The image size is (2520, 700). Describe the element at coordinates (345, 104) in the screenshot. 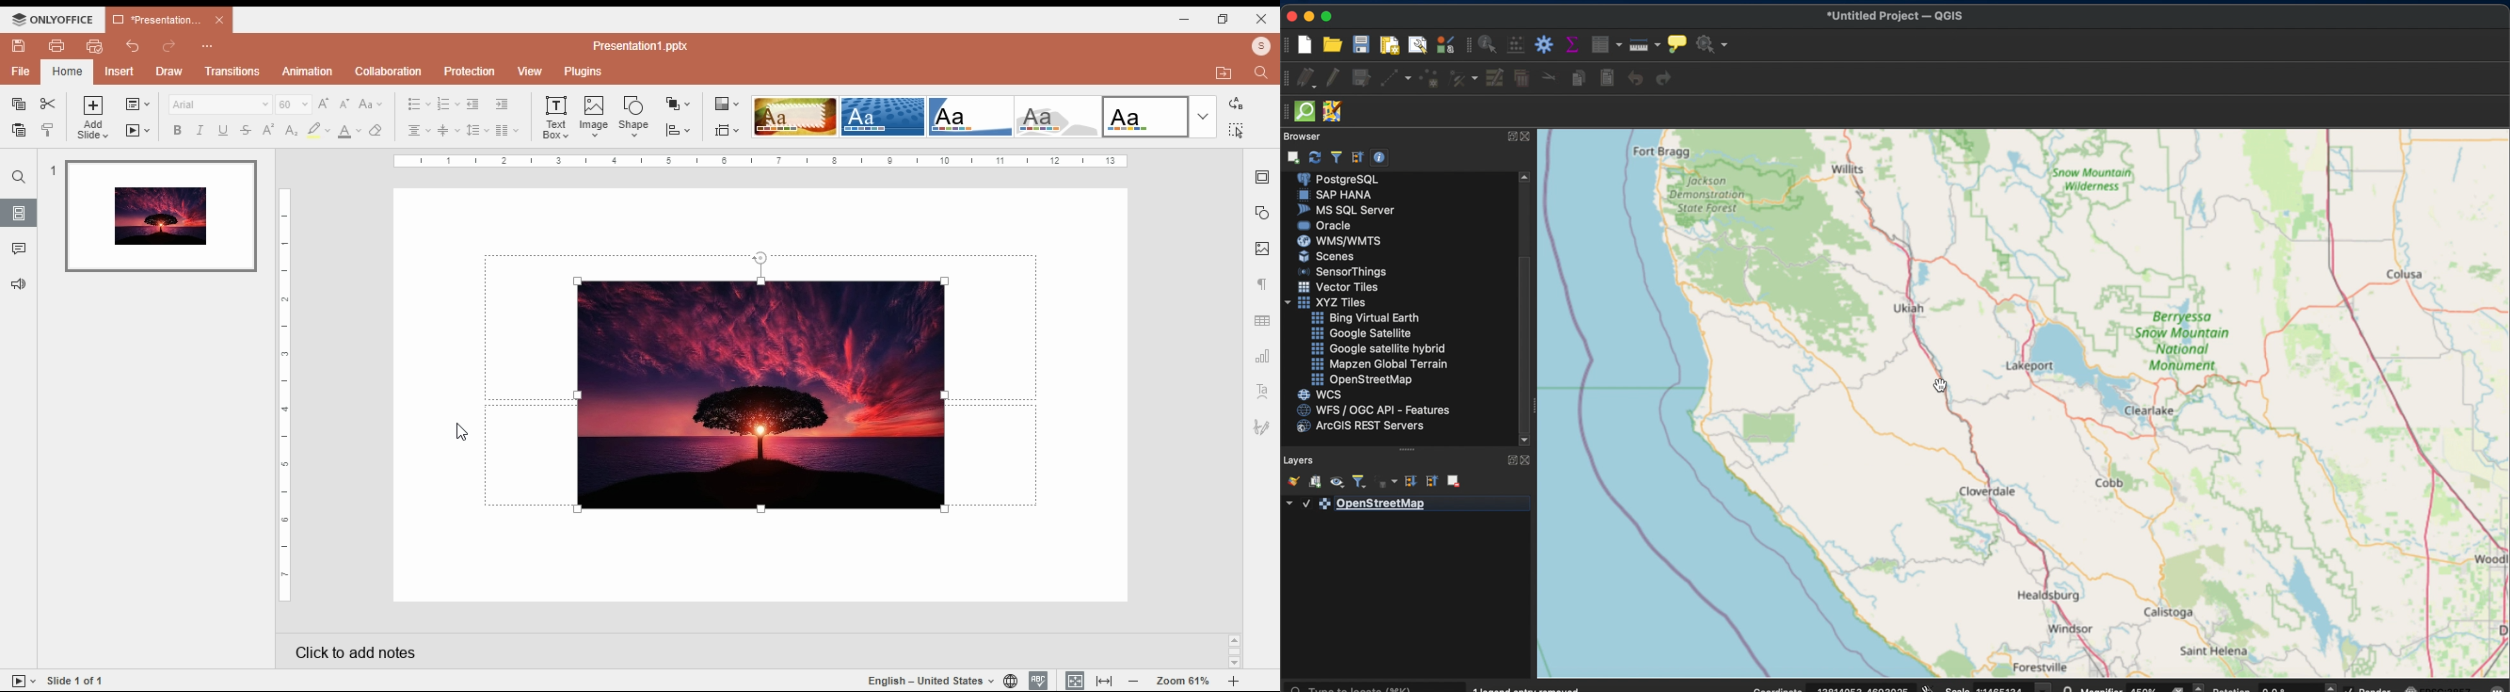

I see `decrement font size` at that location.